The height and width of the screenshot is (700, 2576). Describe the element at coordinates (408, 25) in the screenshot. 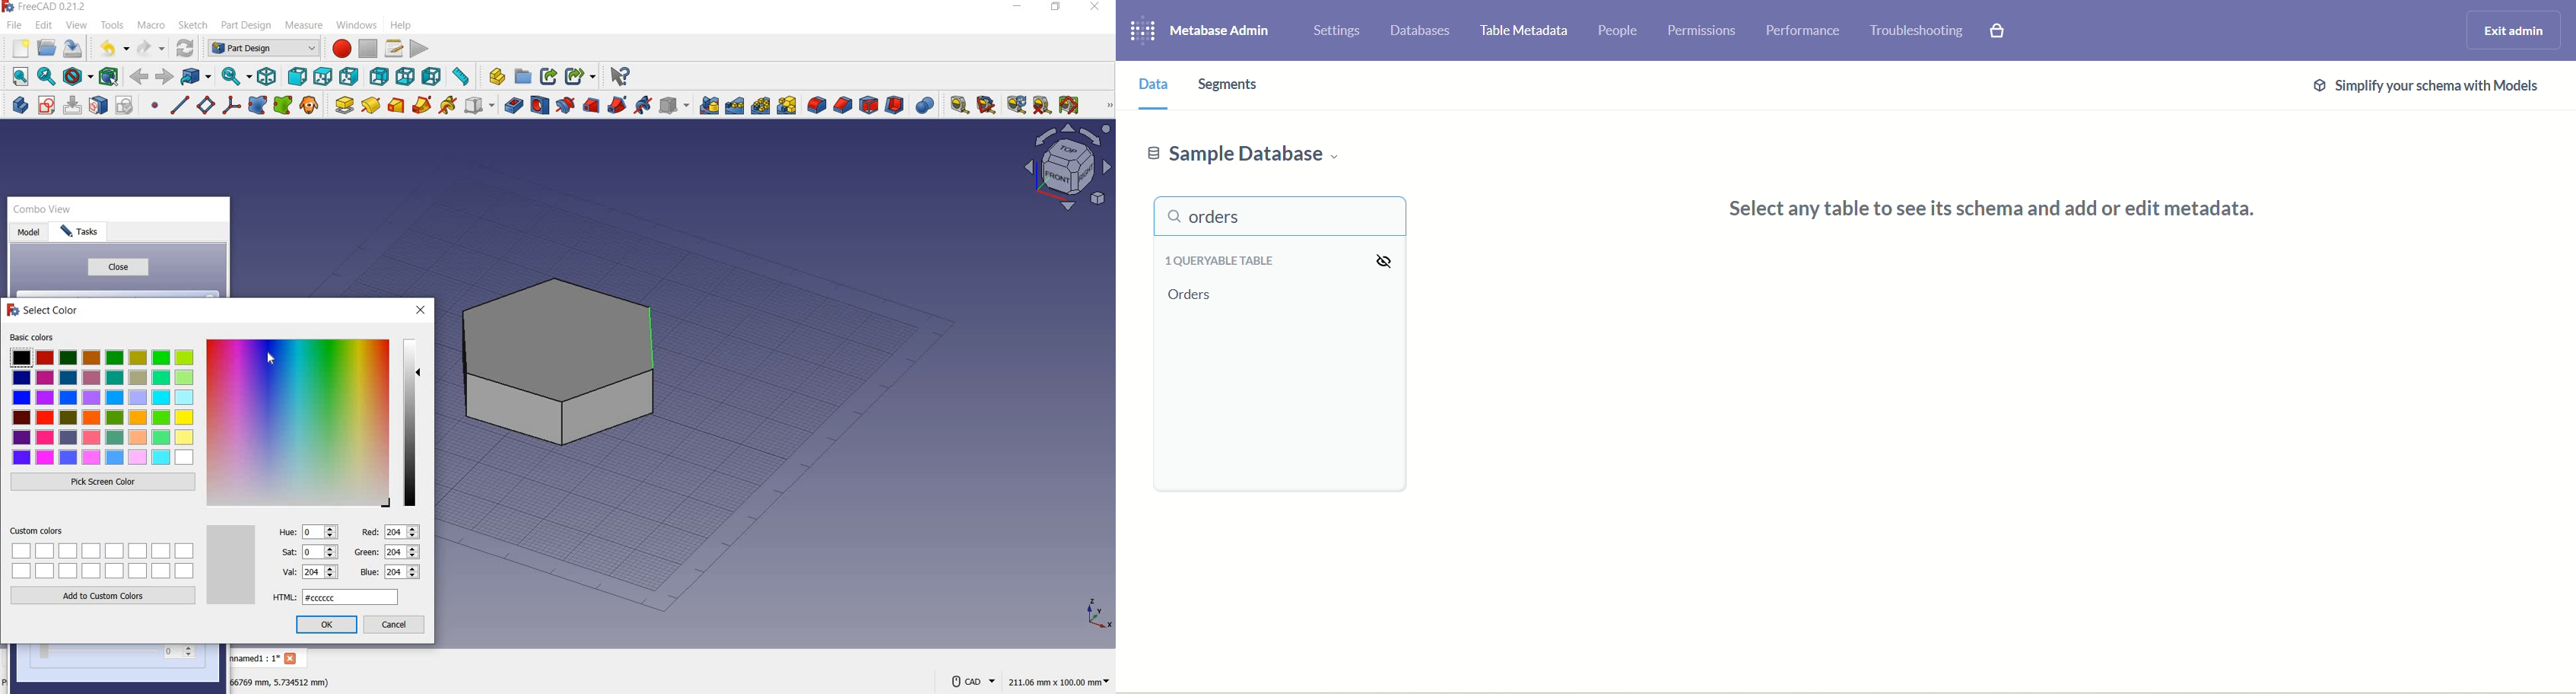

I see `help` at that location.